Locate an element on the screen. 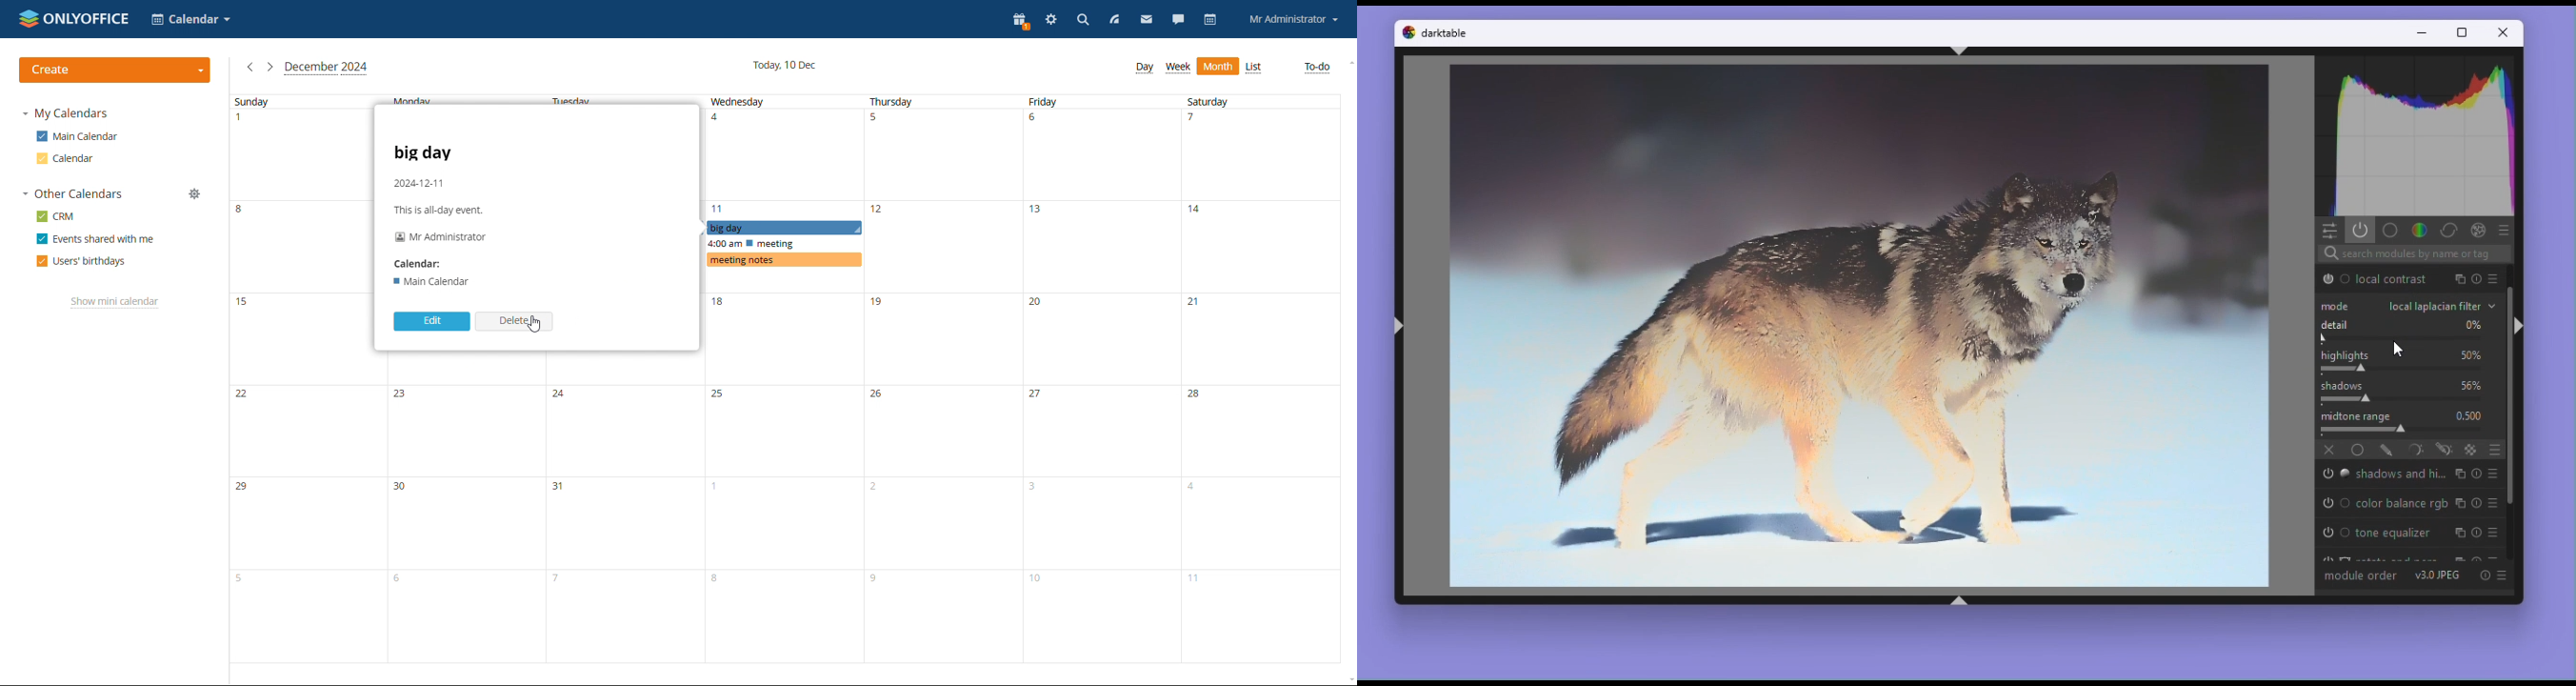  Close is located at coordinates (2505, 32).